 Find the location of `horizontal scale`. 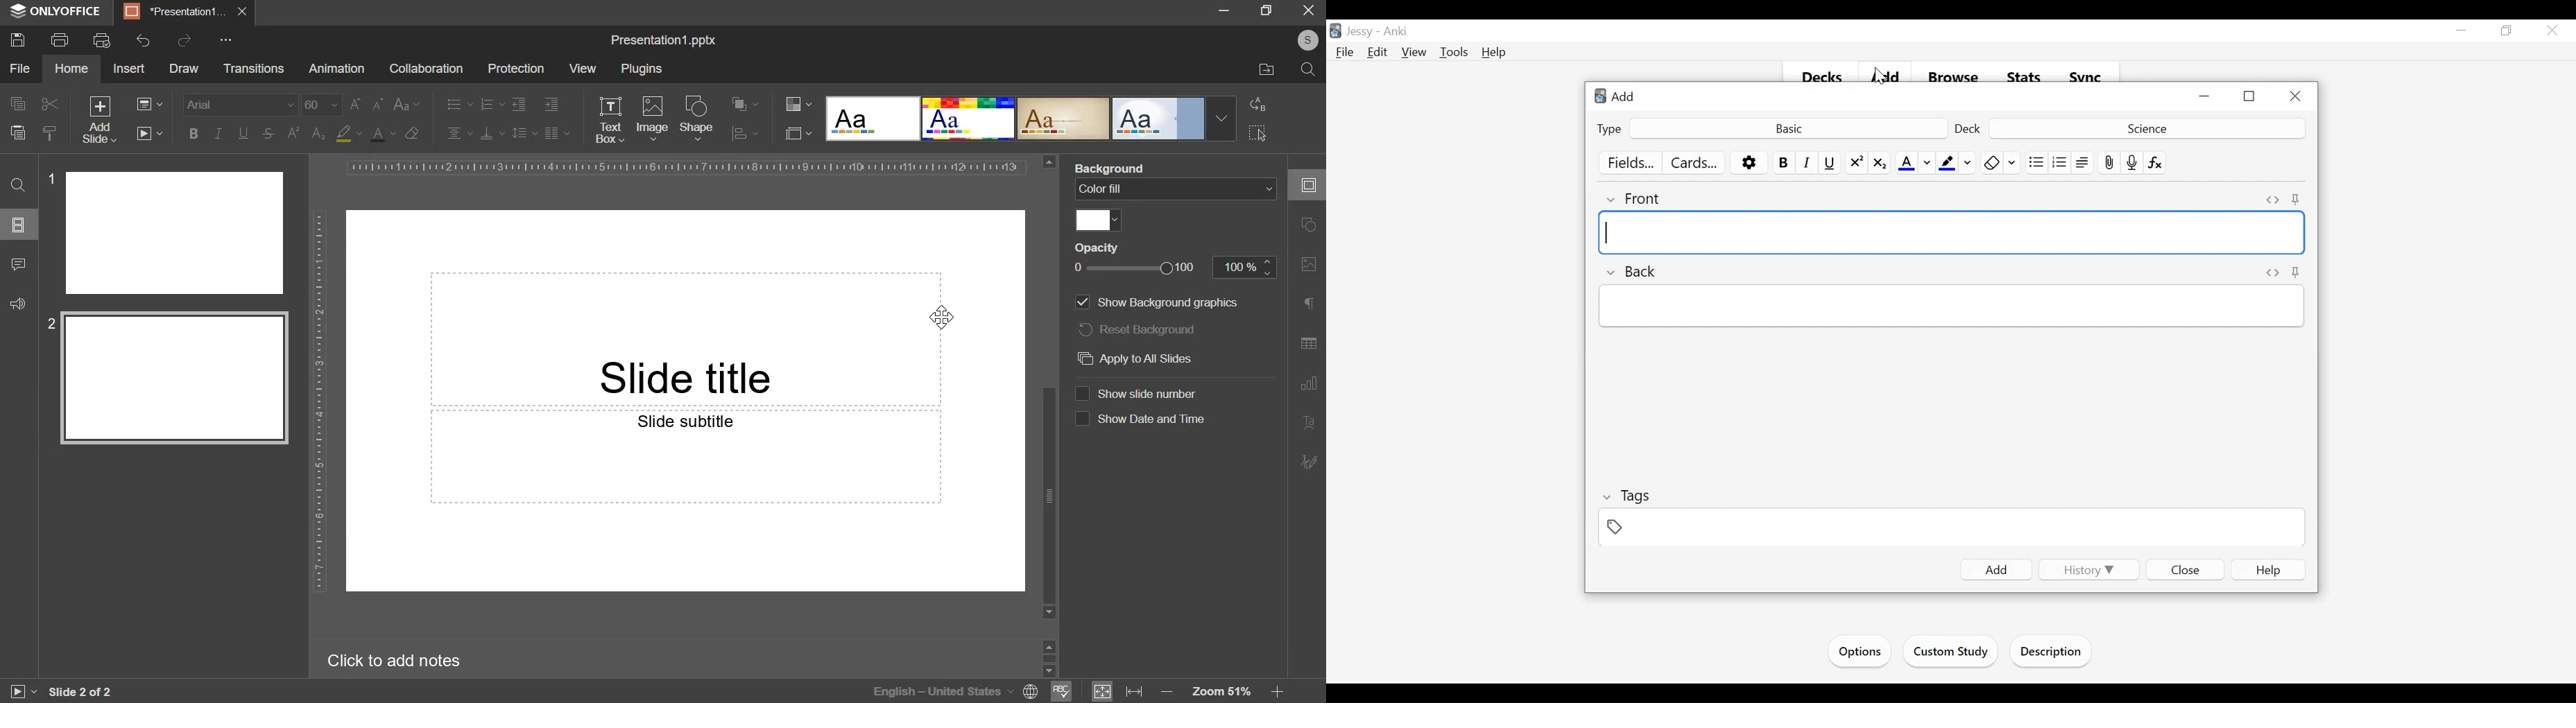

horizontal scale is located at coordinates (685, 167).